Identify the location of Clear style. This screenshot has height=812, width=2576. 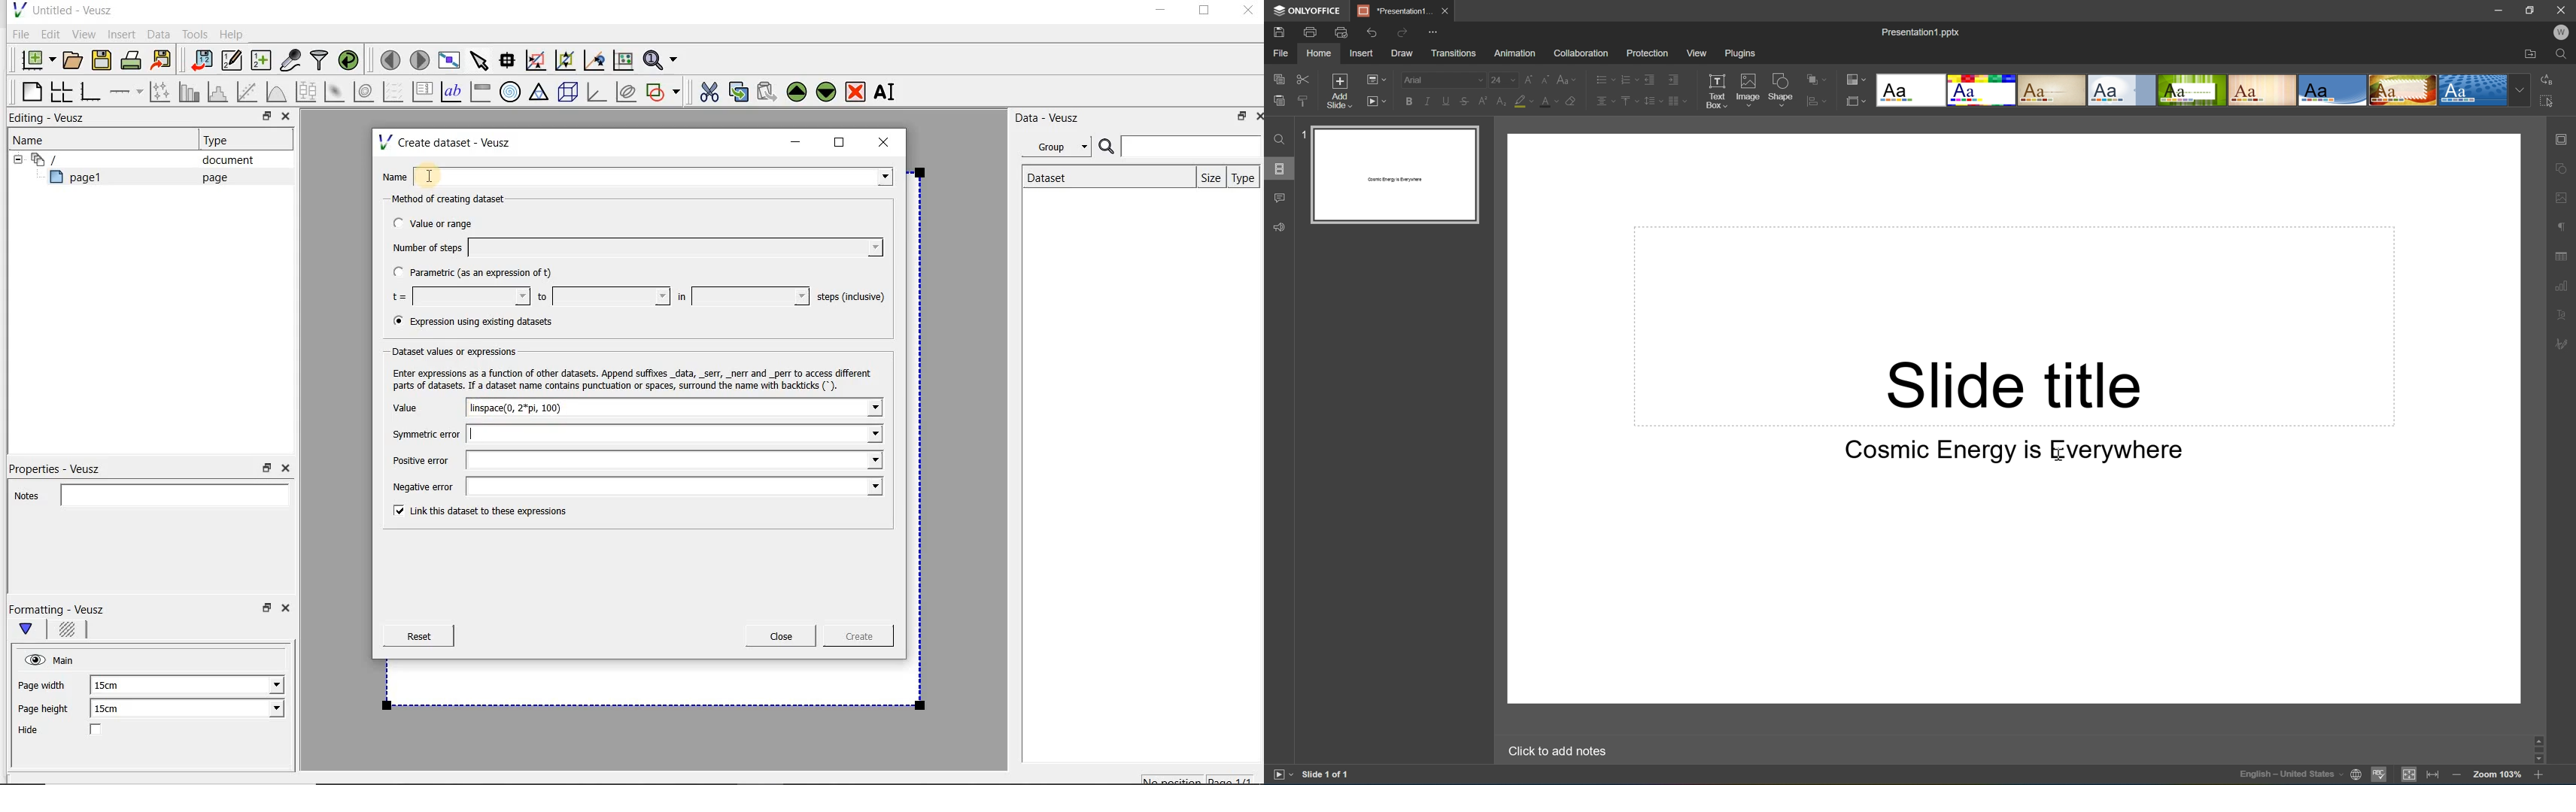
(1571, 100).